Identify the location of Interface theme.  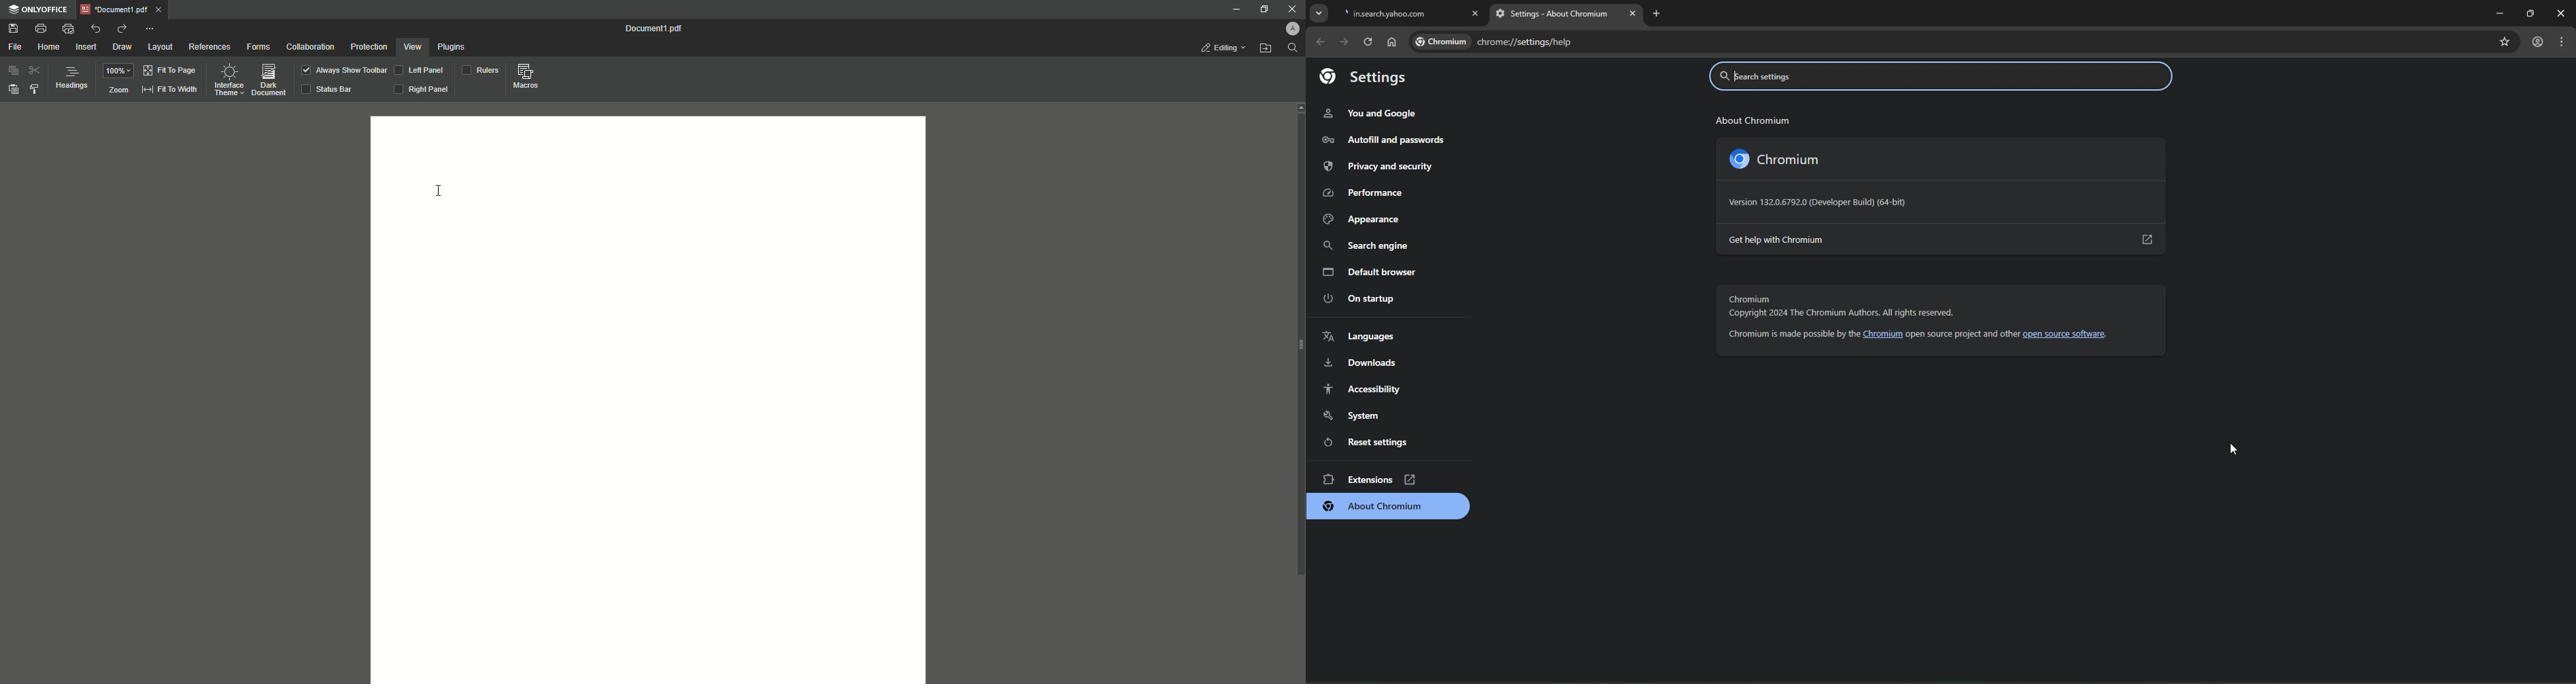
(229, 80).